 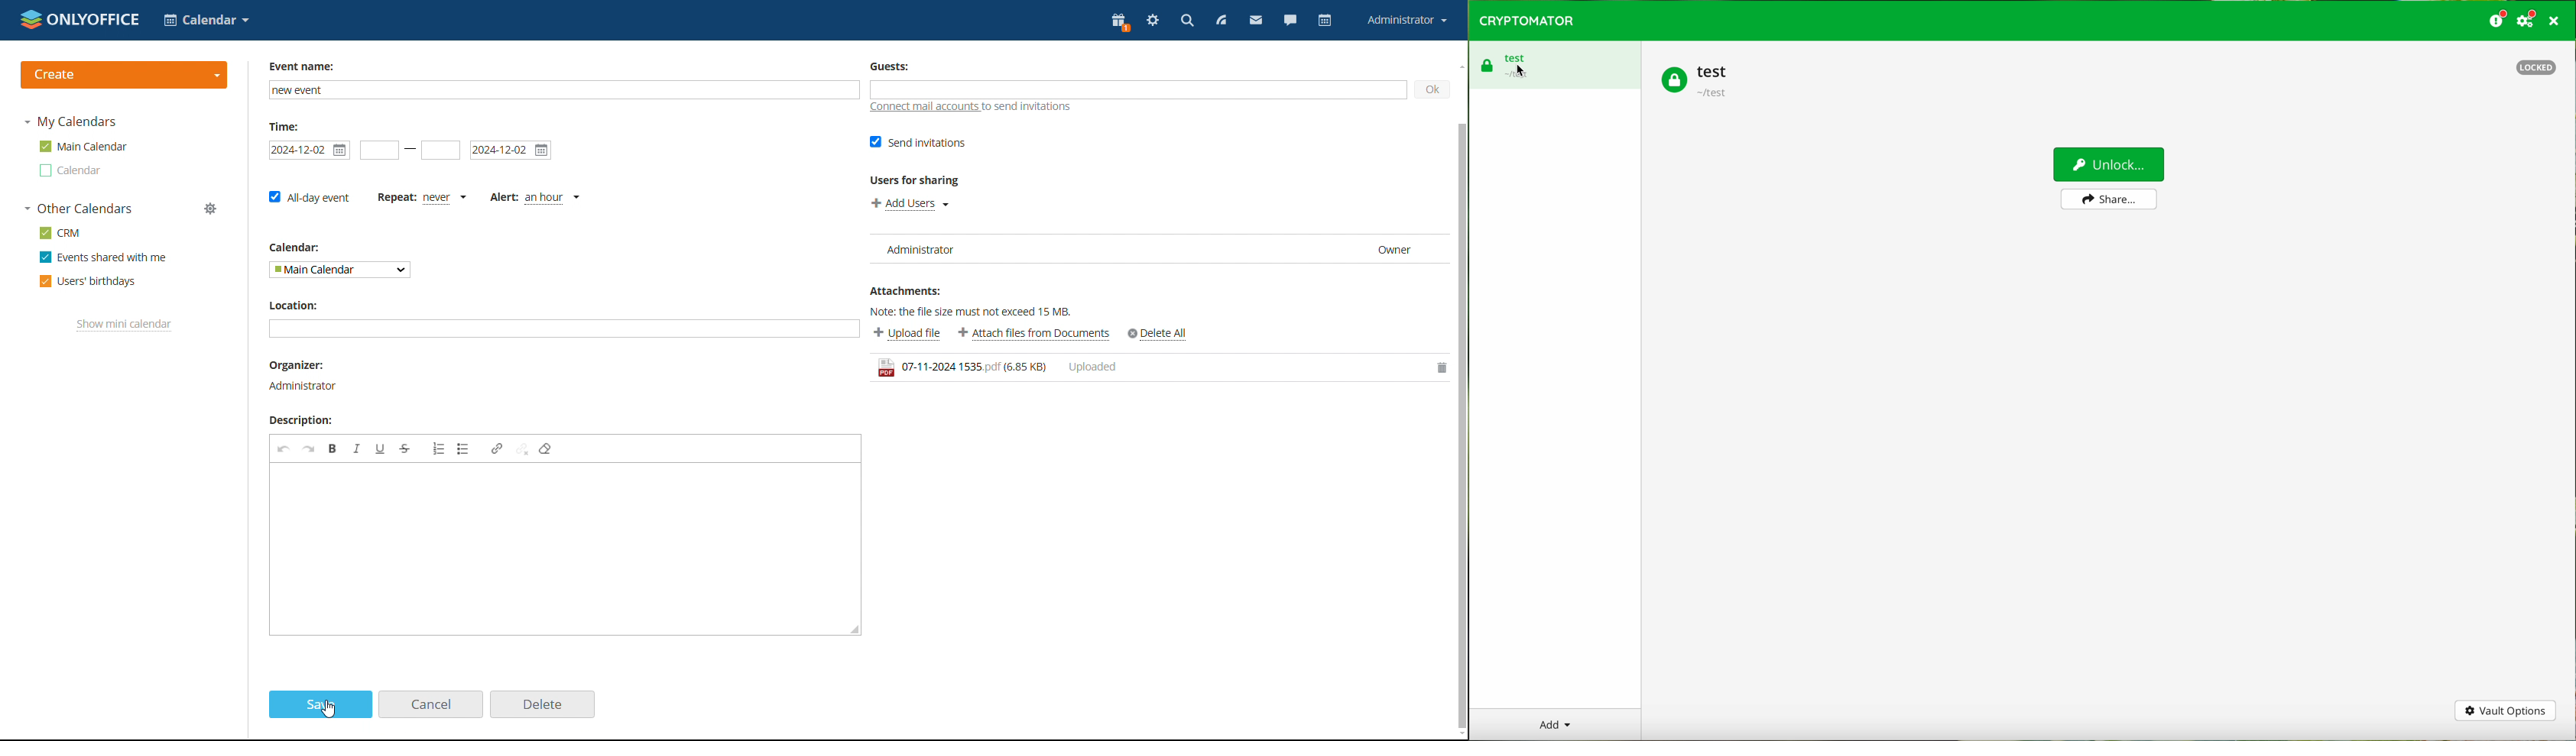 I want to click on donate, so click(x=2496, y=20).